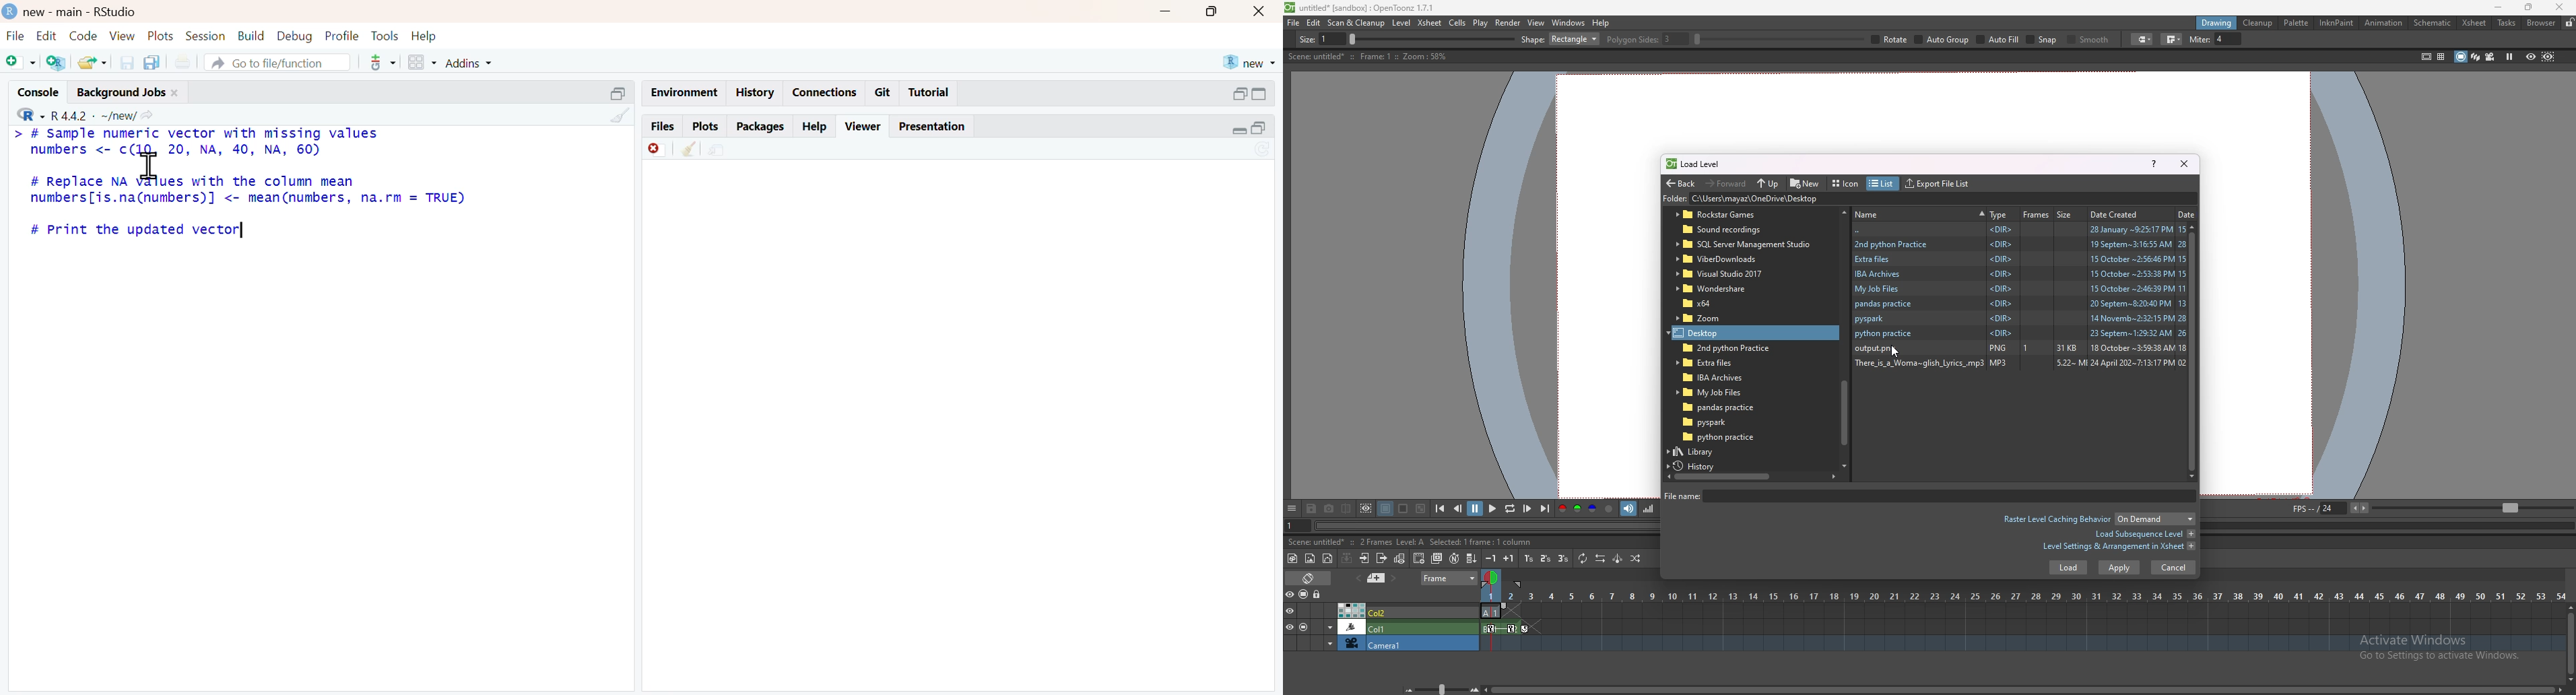  Describe the element at coordinates (1348, 508) in the screenshot. I see `compare to snapshot` at that location.